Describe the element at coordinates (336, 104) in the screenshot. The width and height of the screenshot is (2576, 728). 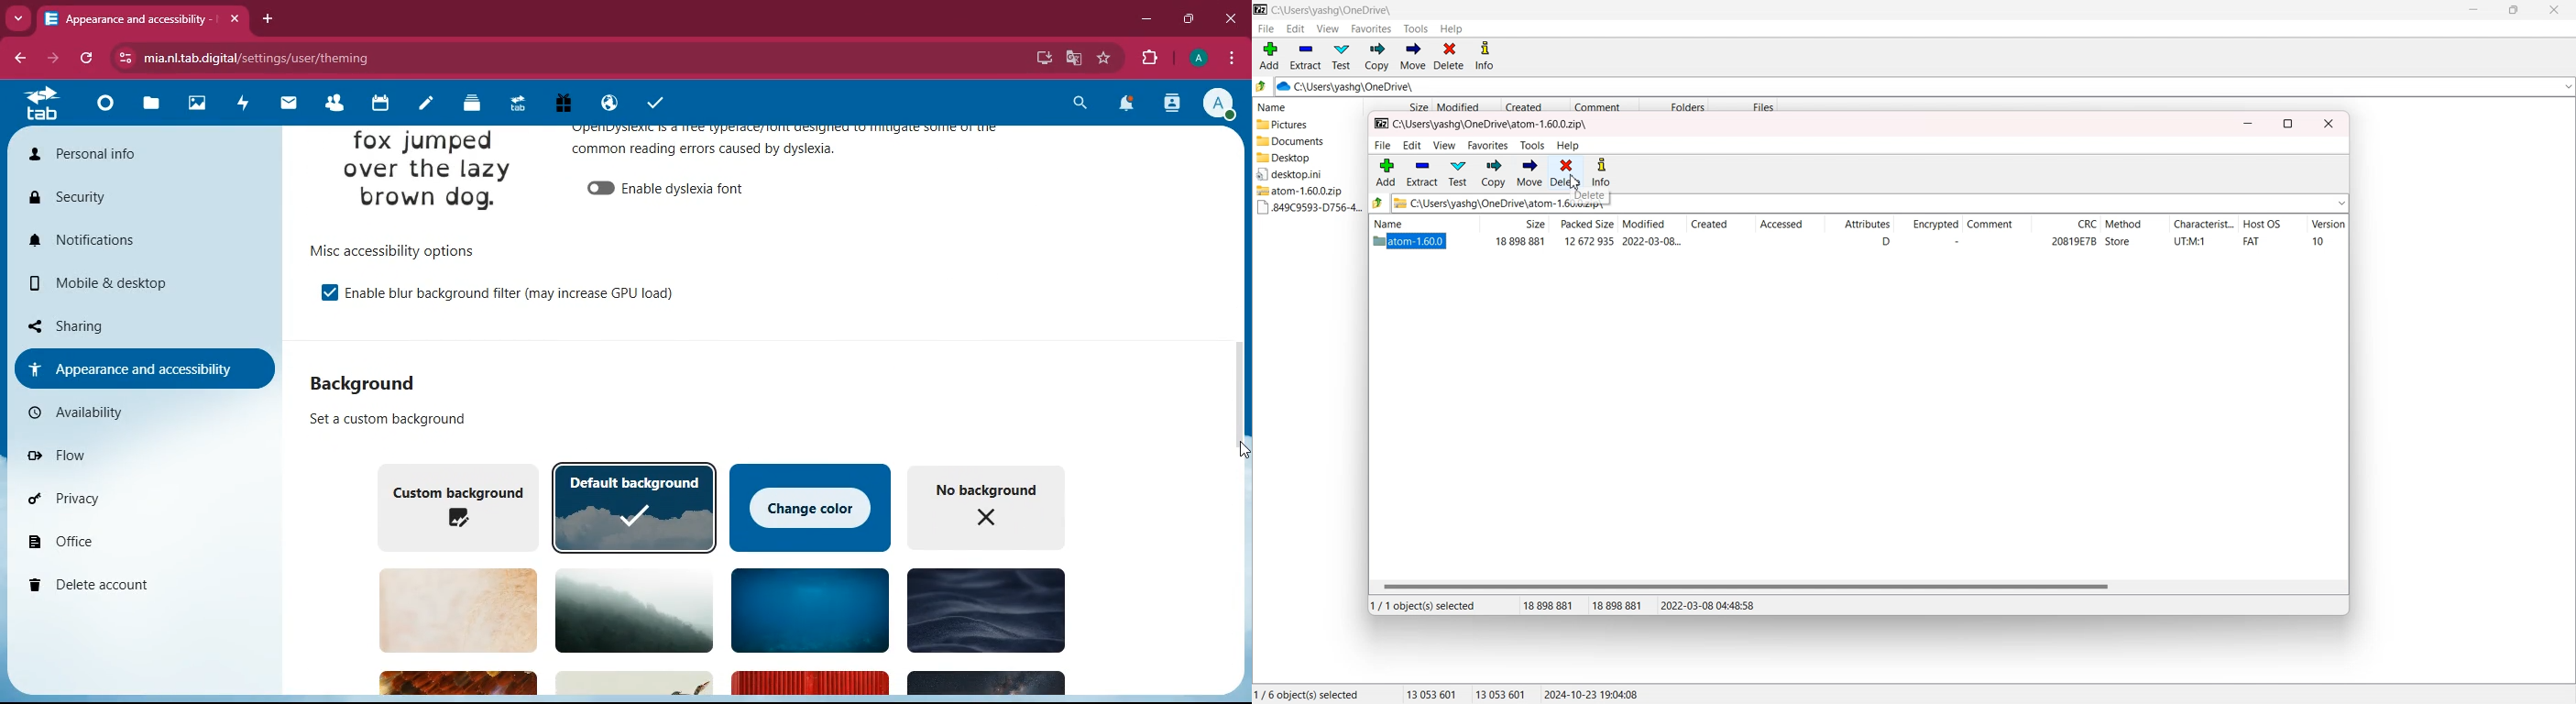
I see `friends` at that location.